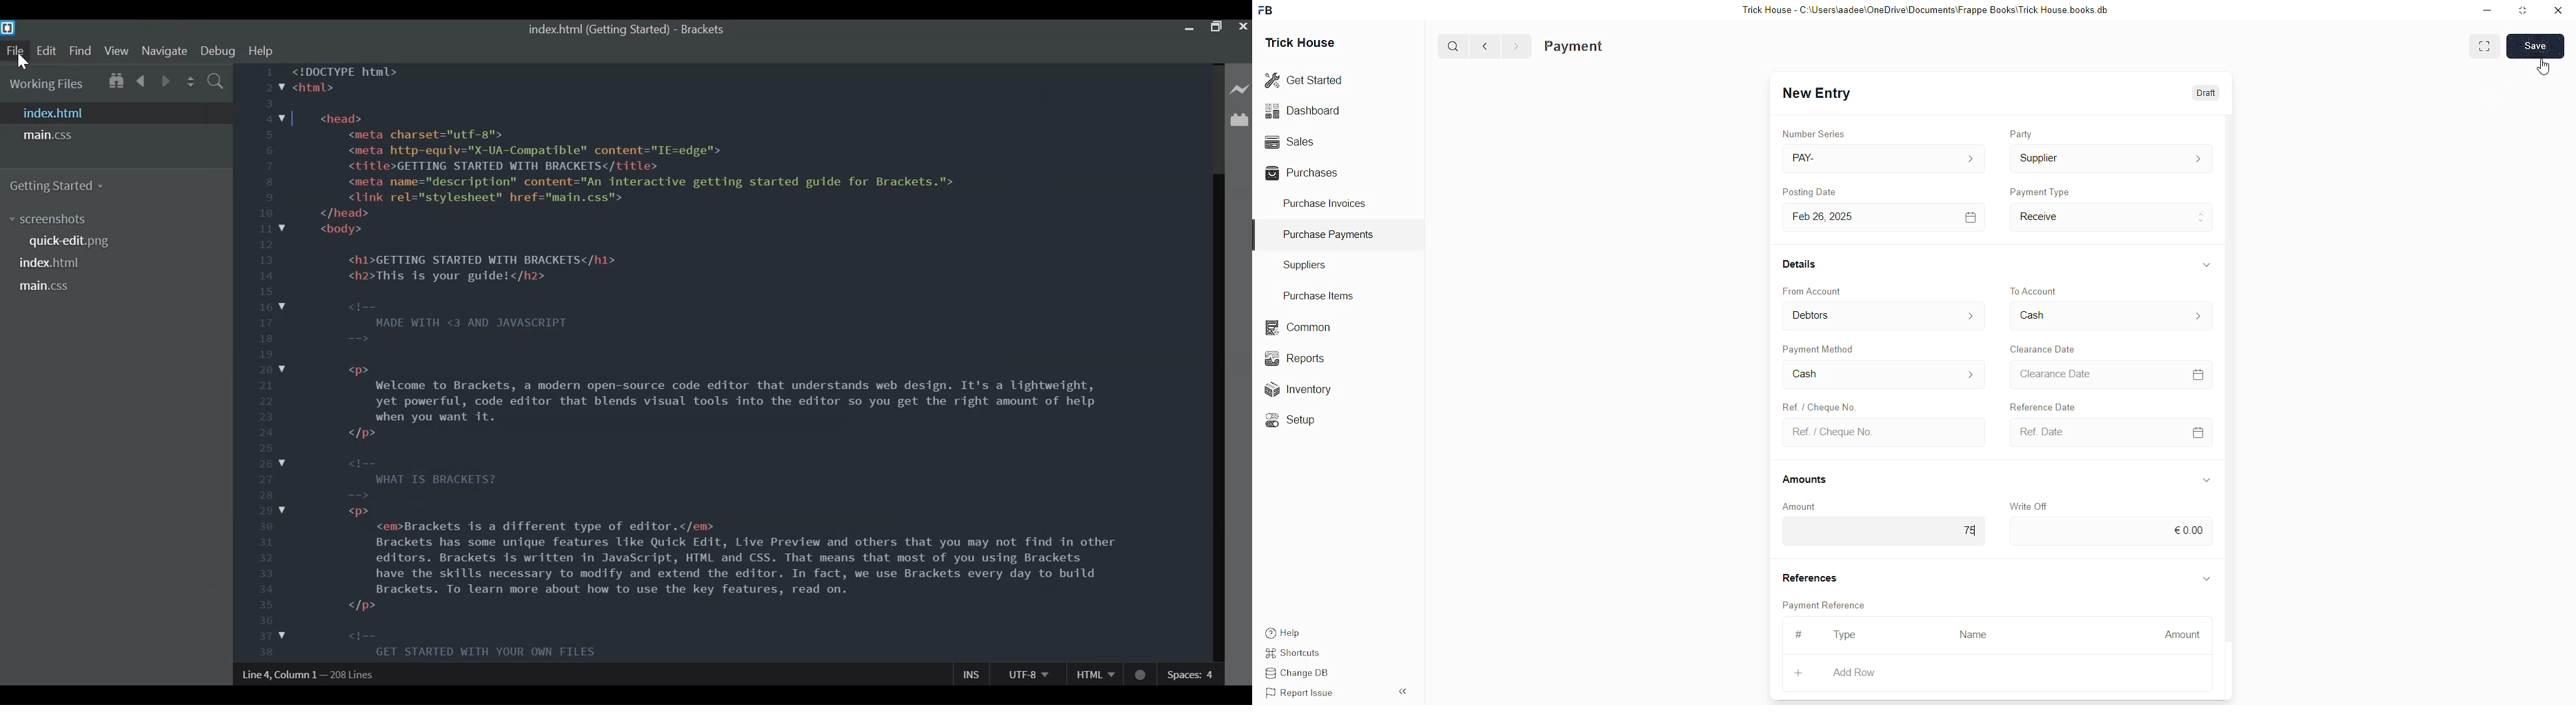 This screenshot has height=728, width=2576. I want to click on Purchase Payments, so click(1333, 235).